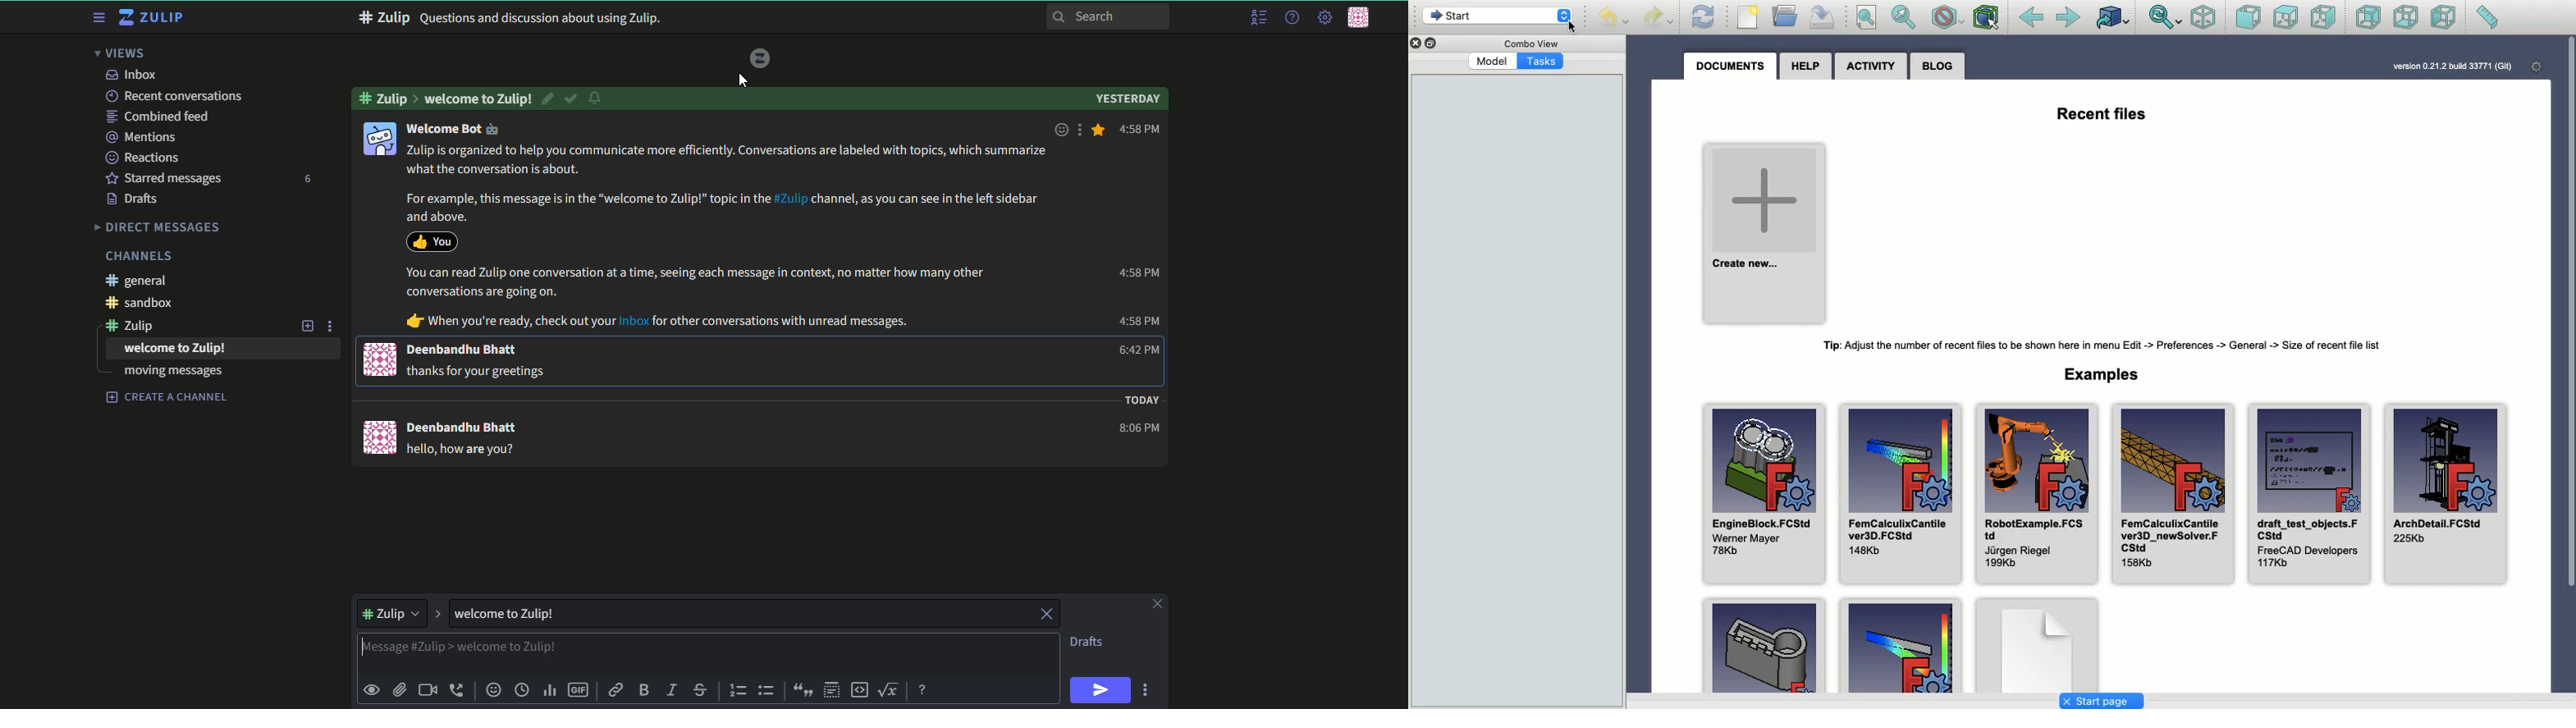 The image size is (2576, 728). Describe the element at coordinates (524, 613) in the screenshot. I see `welcome to Zulip!` at that location.